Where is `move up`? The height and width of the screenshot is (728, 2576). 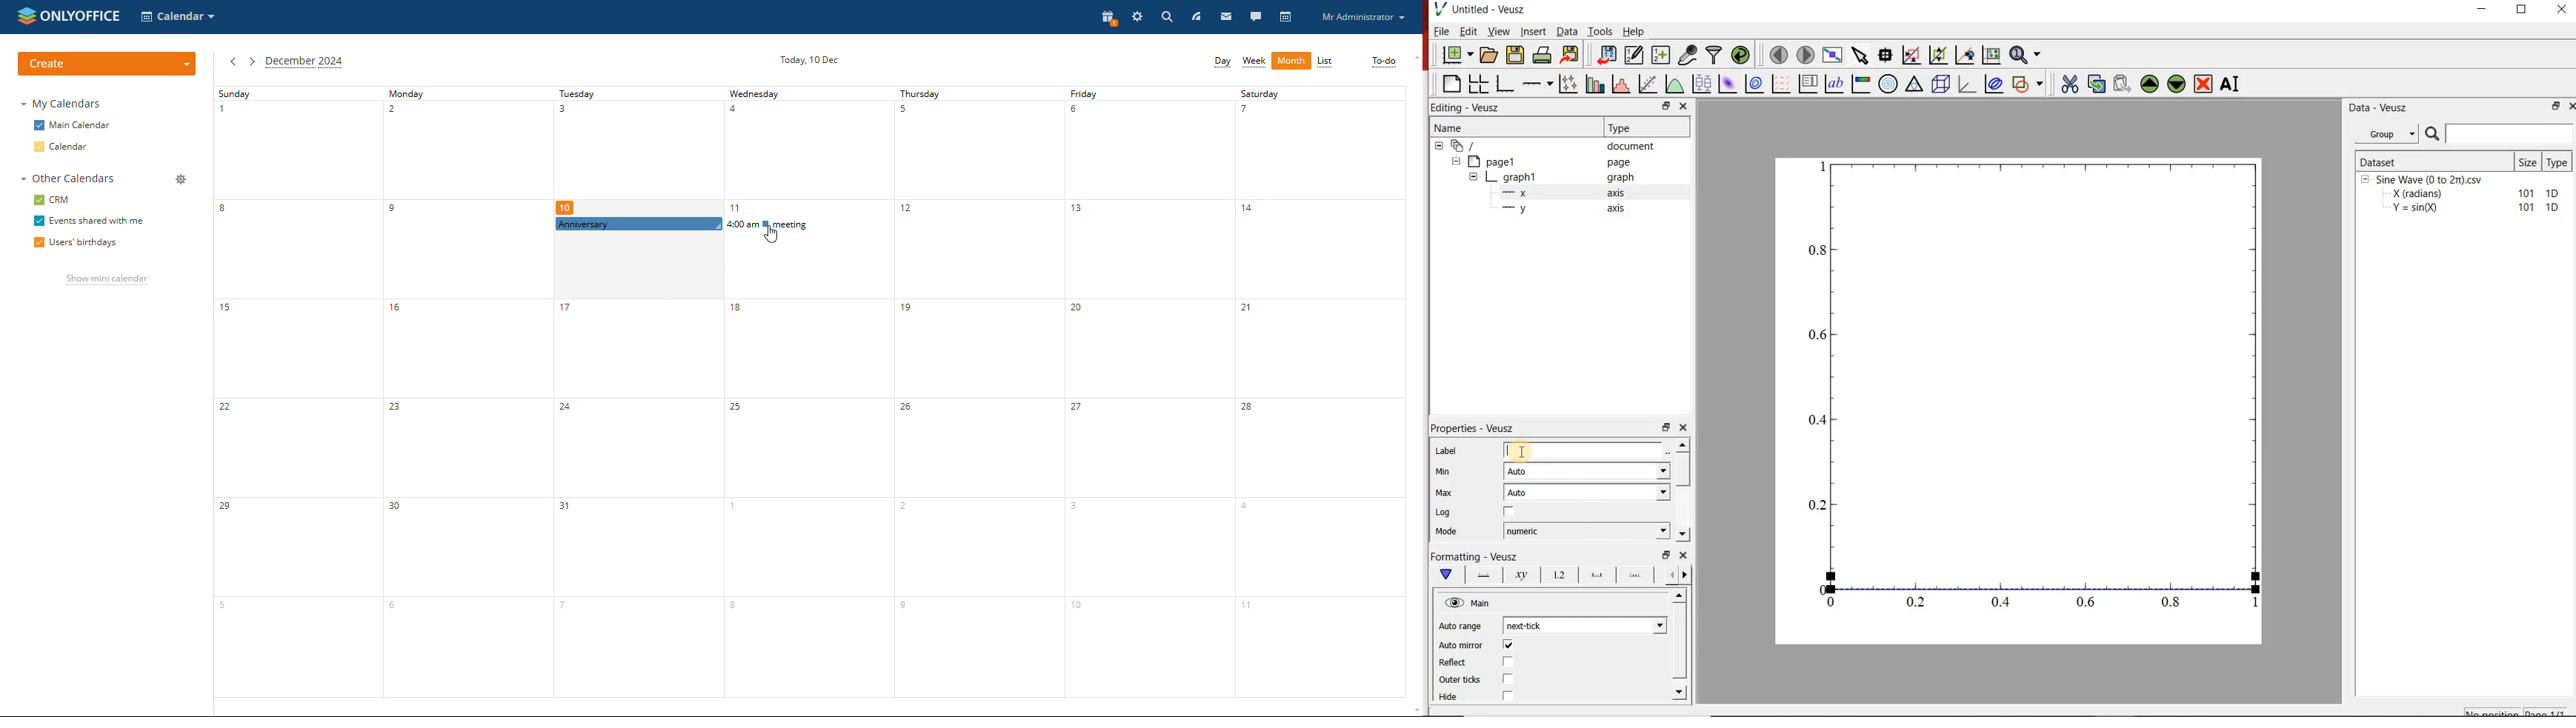 move up is located at coordinates (2150, 84).